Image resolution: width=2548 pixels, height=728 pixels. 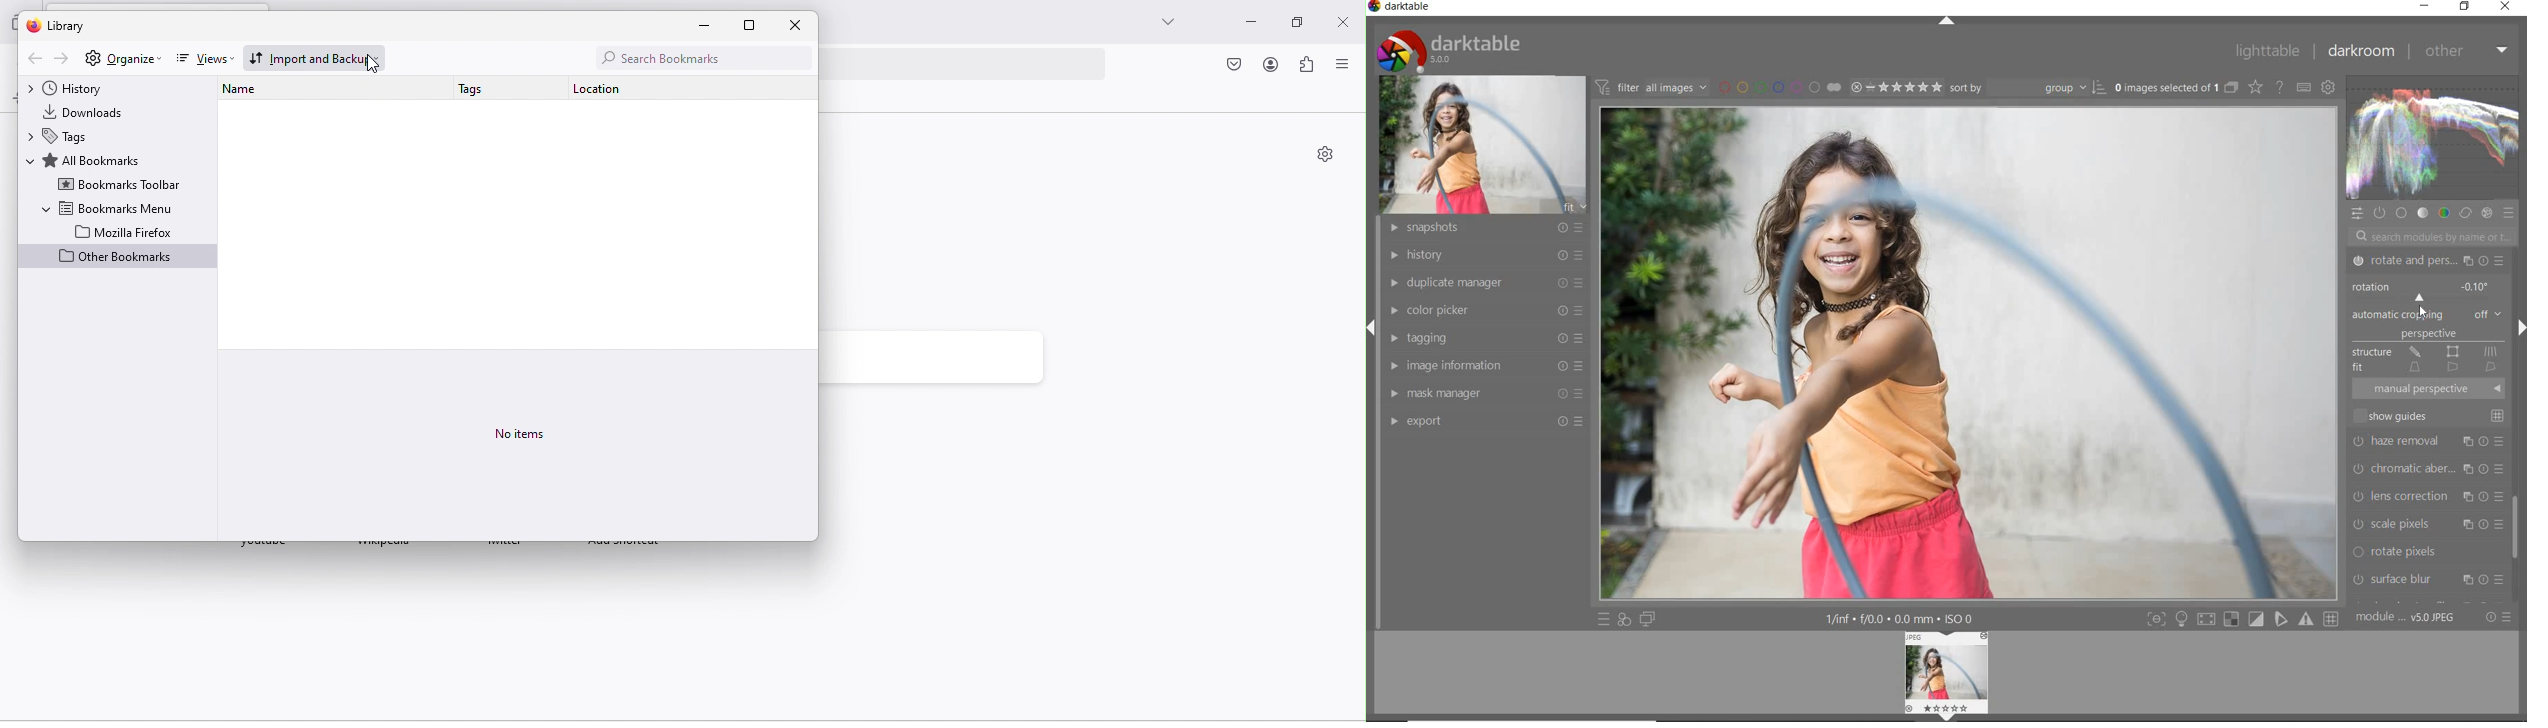 I want to click on views, so click(x=201, y=60).